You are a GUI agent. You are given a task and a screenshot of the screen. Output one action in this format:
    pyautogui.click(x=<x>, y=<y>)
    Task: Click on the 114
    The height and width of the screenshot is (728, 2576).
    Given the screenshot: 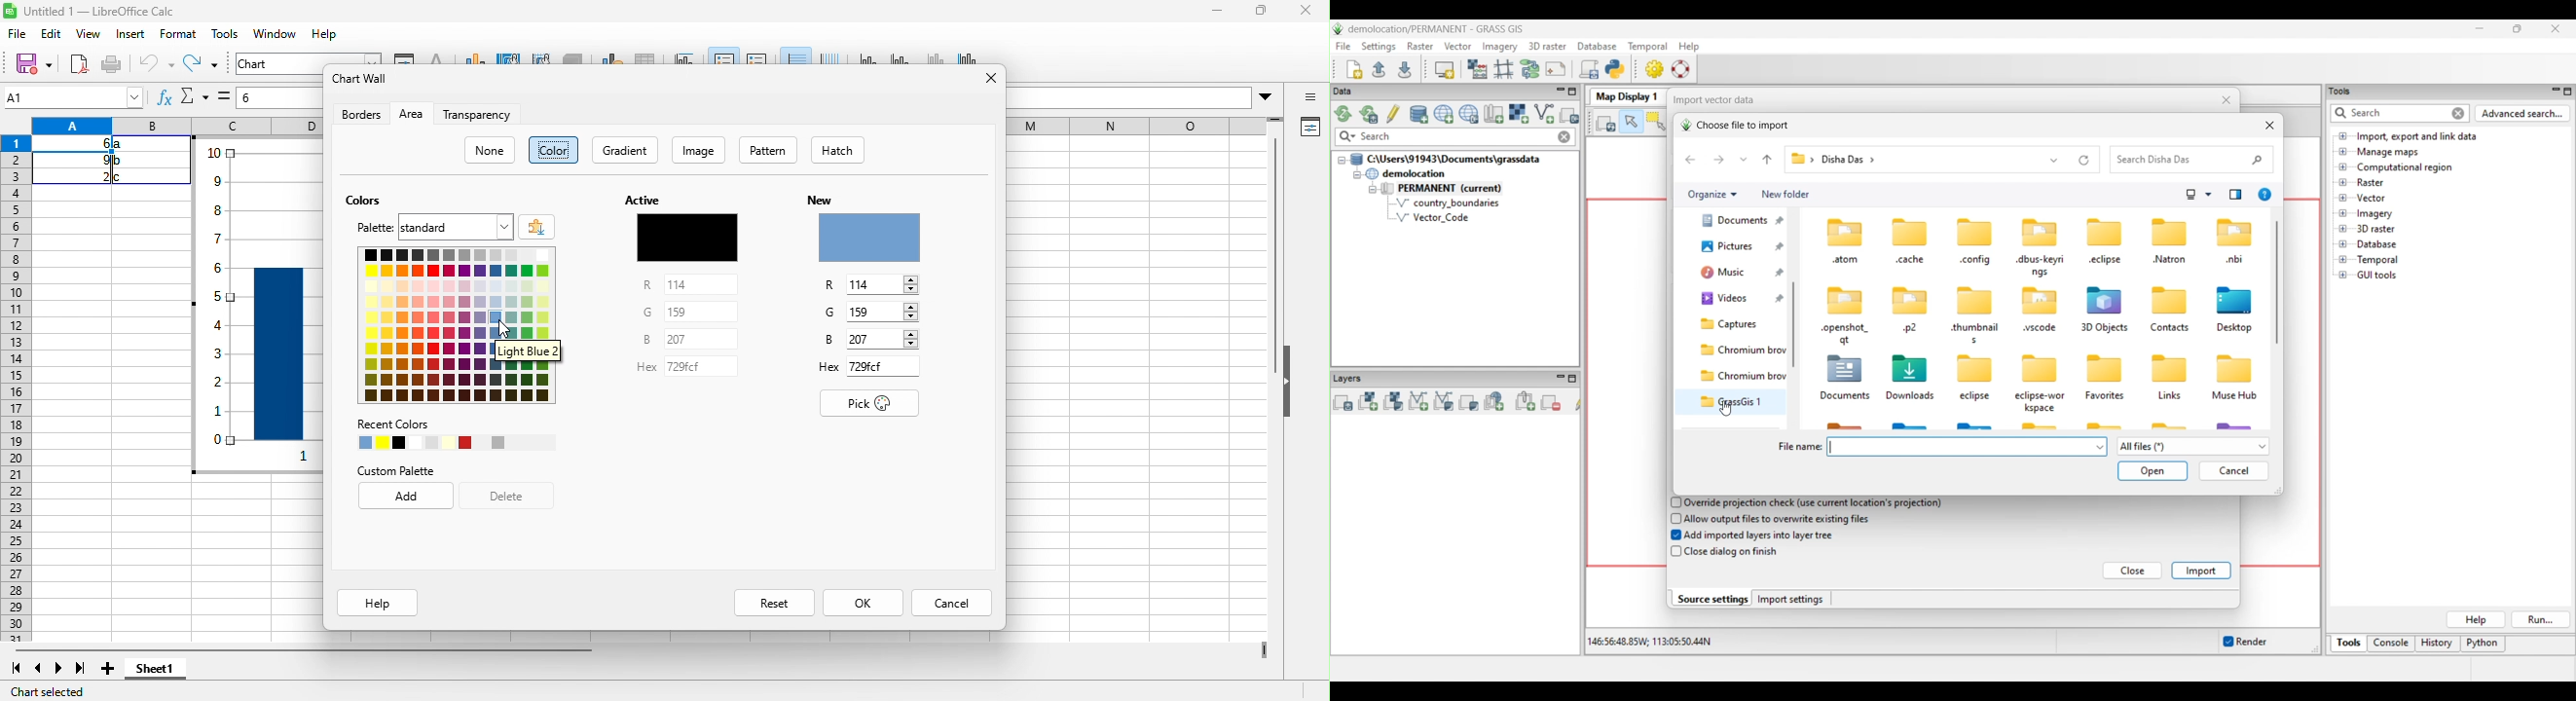 What is the action you would take?
    pyautogui.click(x=883, y=284)
    